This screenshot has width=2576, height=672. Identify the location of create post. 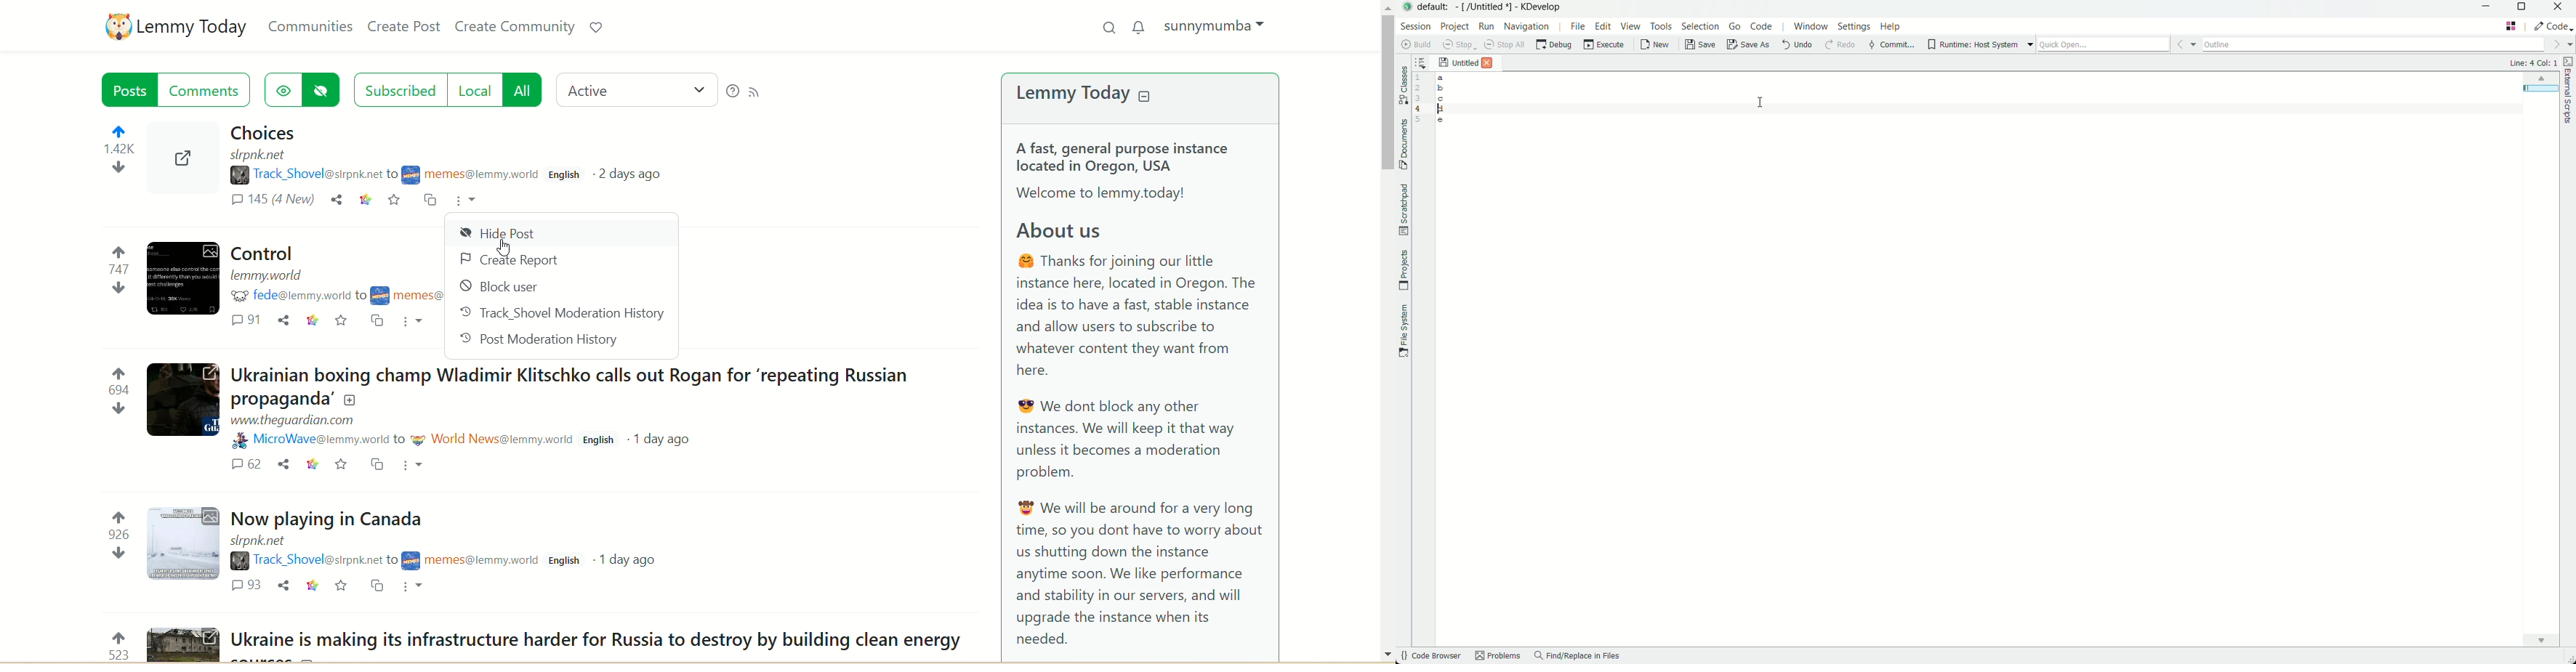
(406, 28).